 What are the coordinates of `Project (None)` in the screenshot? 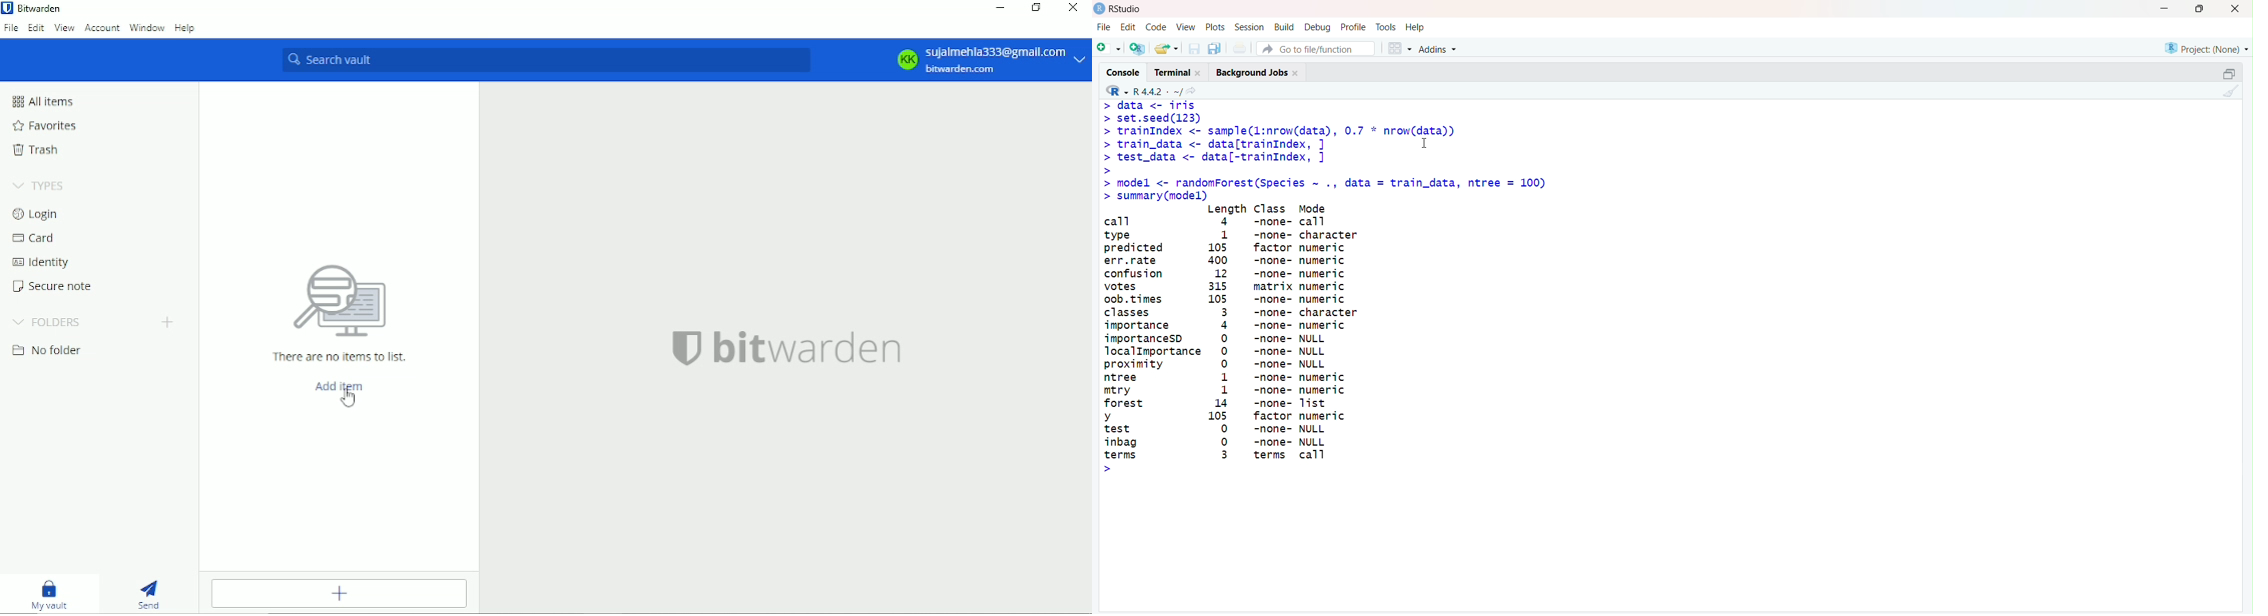 It's located at (2206, 48).